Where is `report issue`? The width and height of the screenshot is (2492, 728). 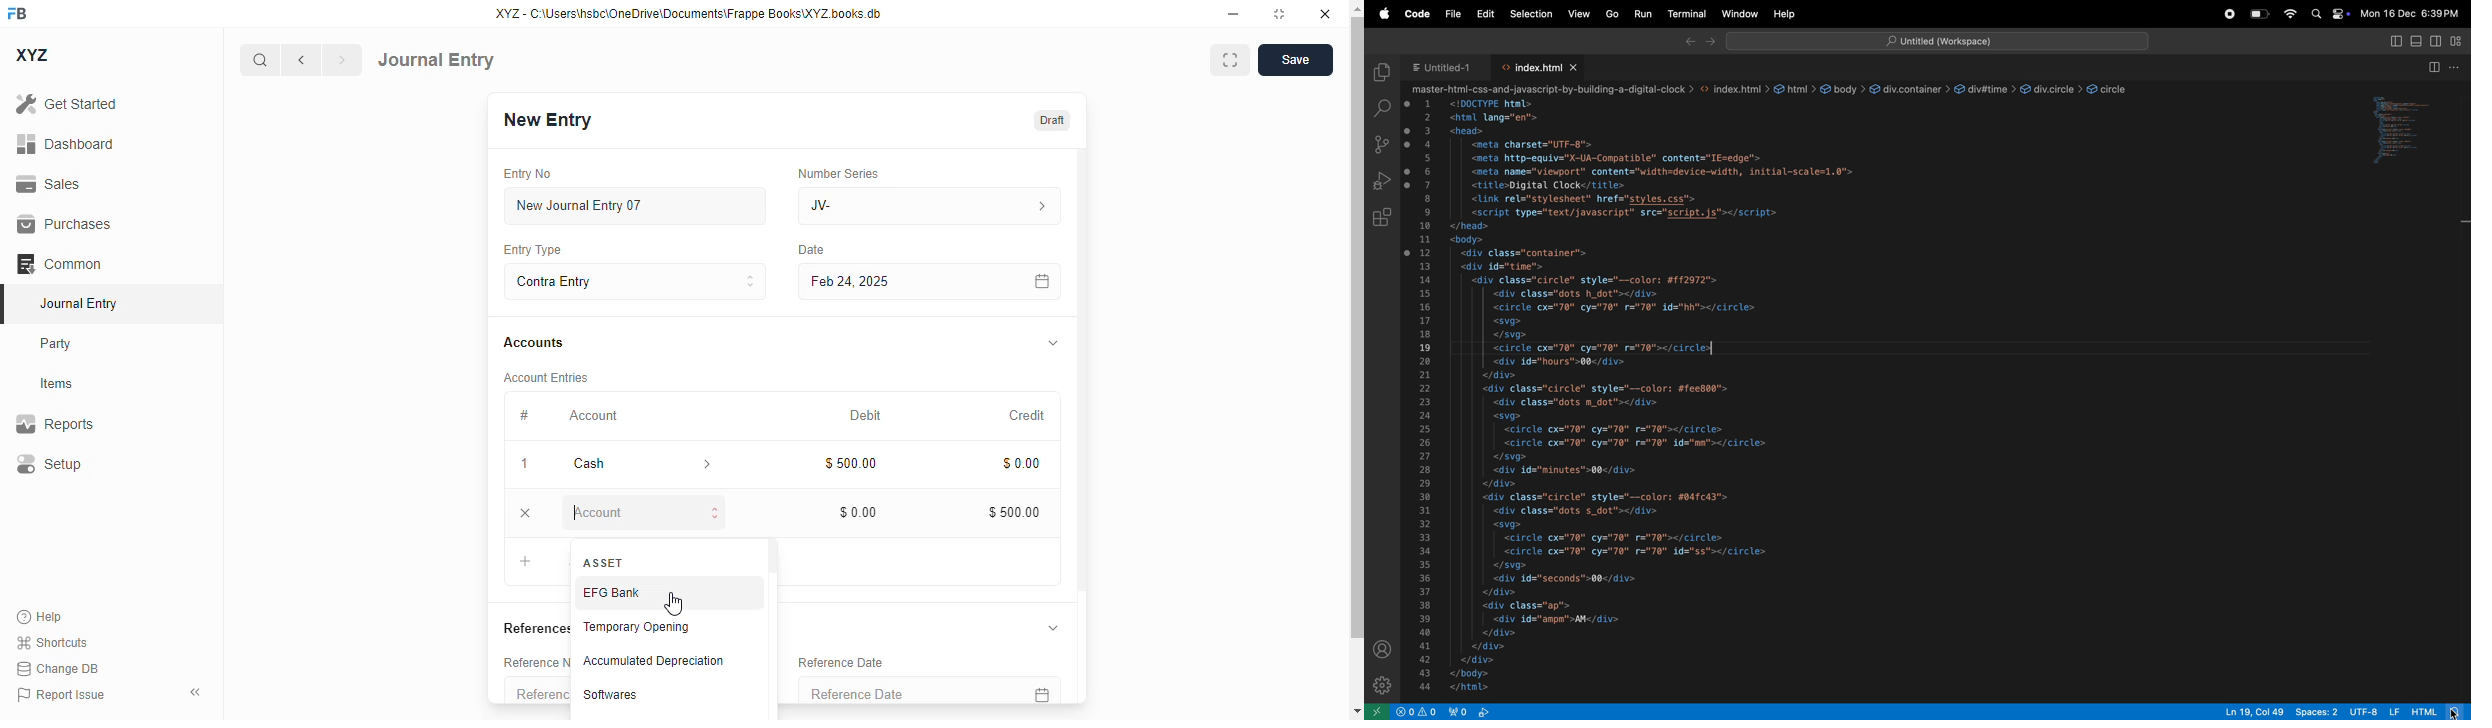 report issue is located at coordinates (61, 694).